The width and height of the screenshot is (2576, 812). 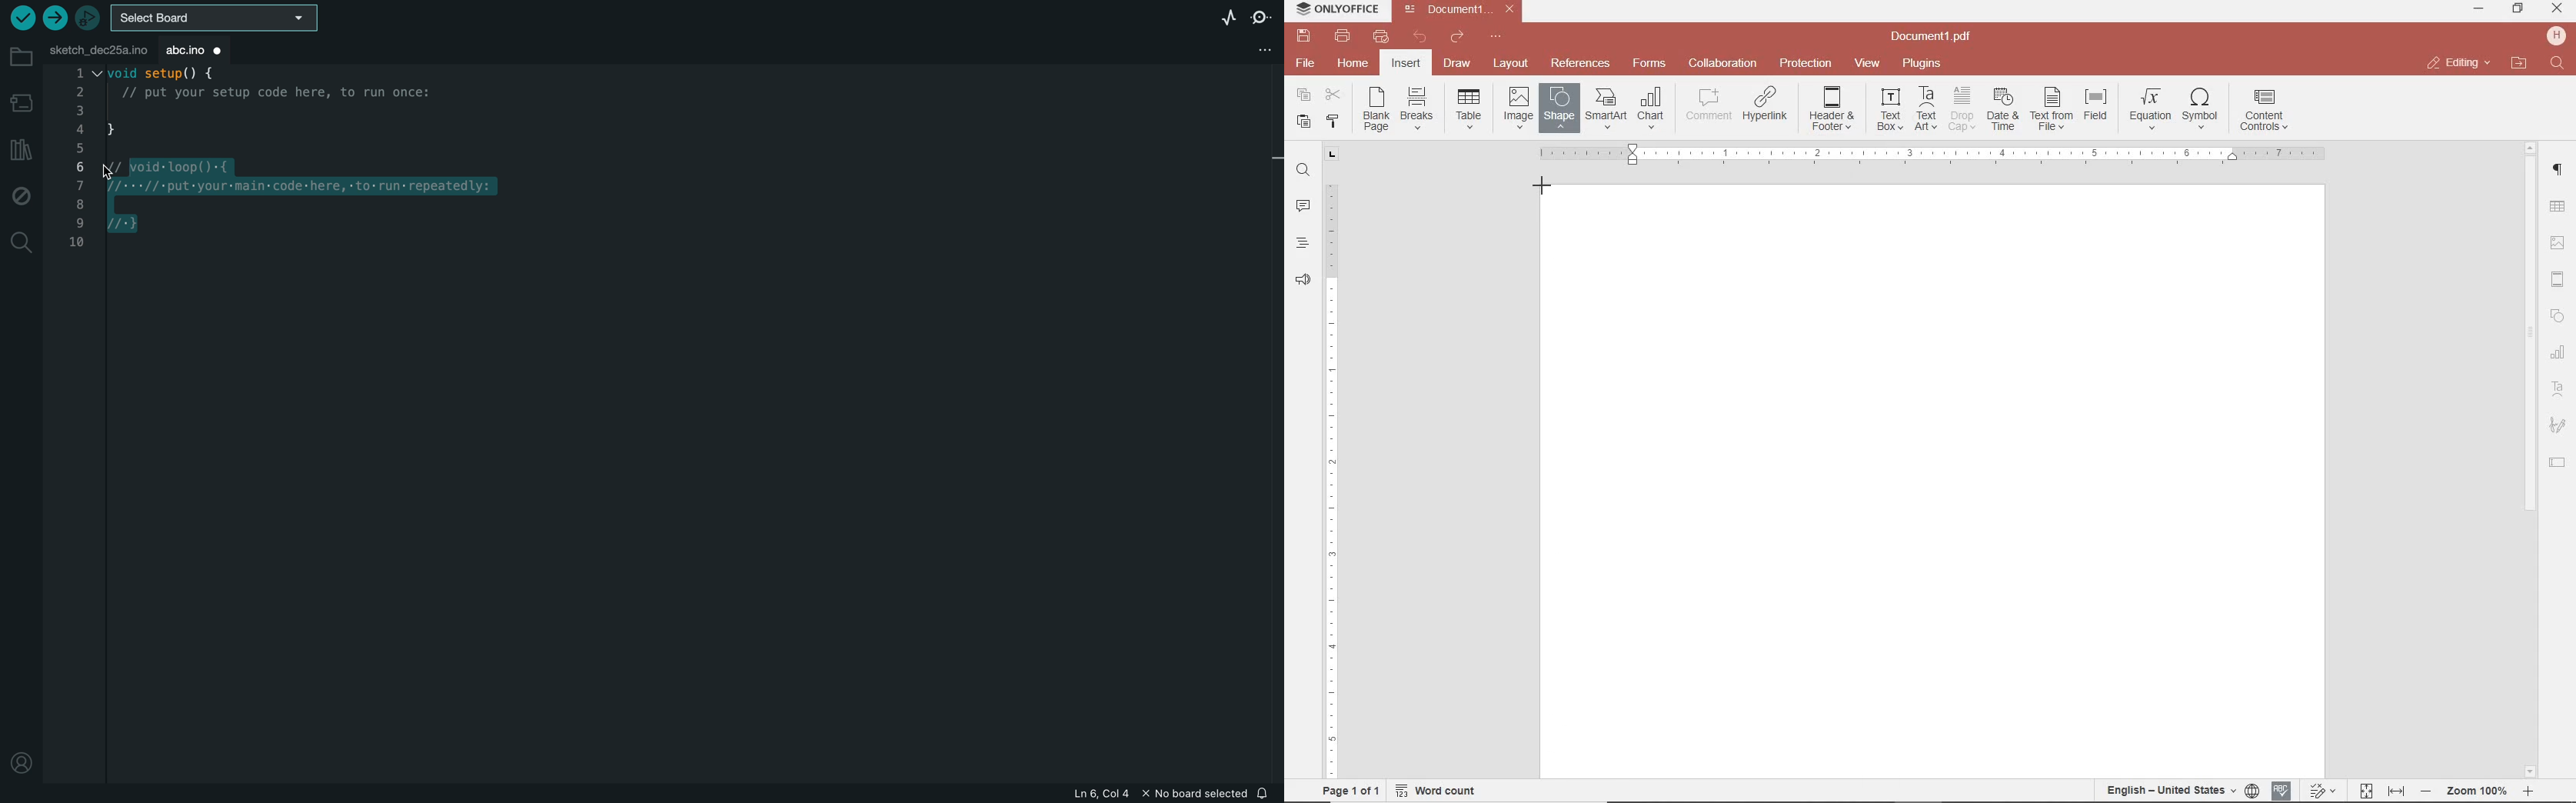 What do you see at coordinates (2558, 426) in the screenshot?
I see `SIGNATURE` at bounding box center [2558, 426].